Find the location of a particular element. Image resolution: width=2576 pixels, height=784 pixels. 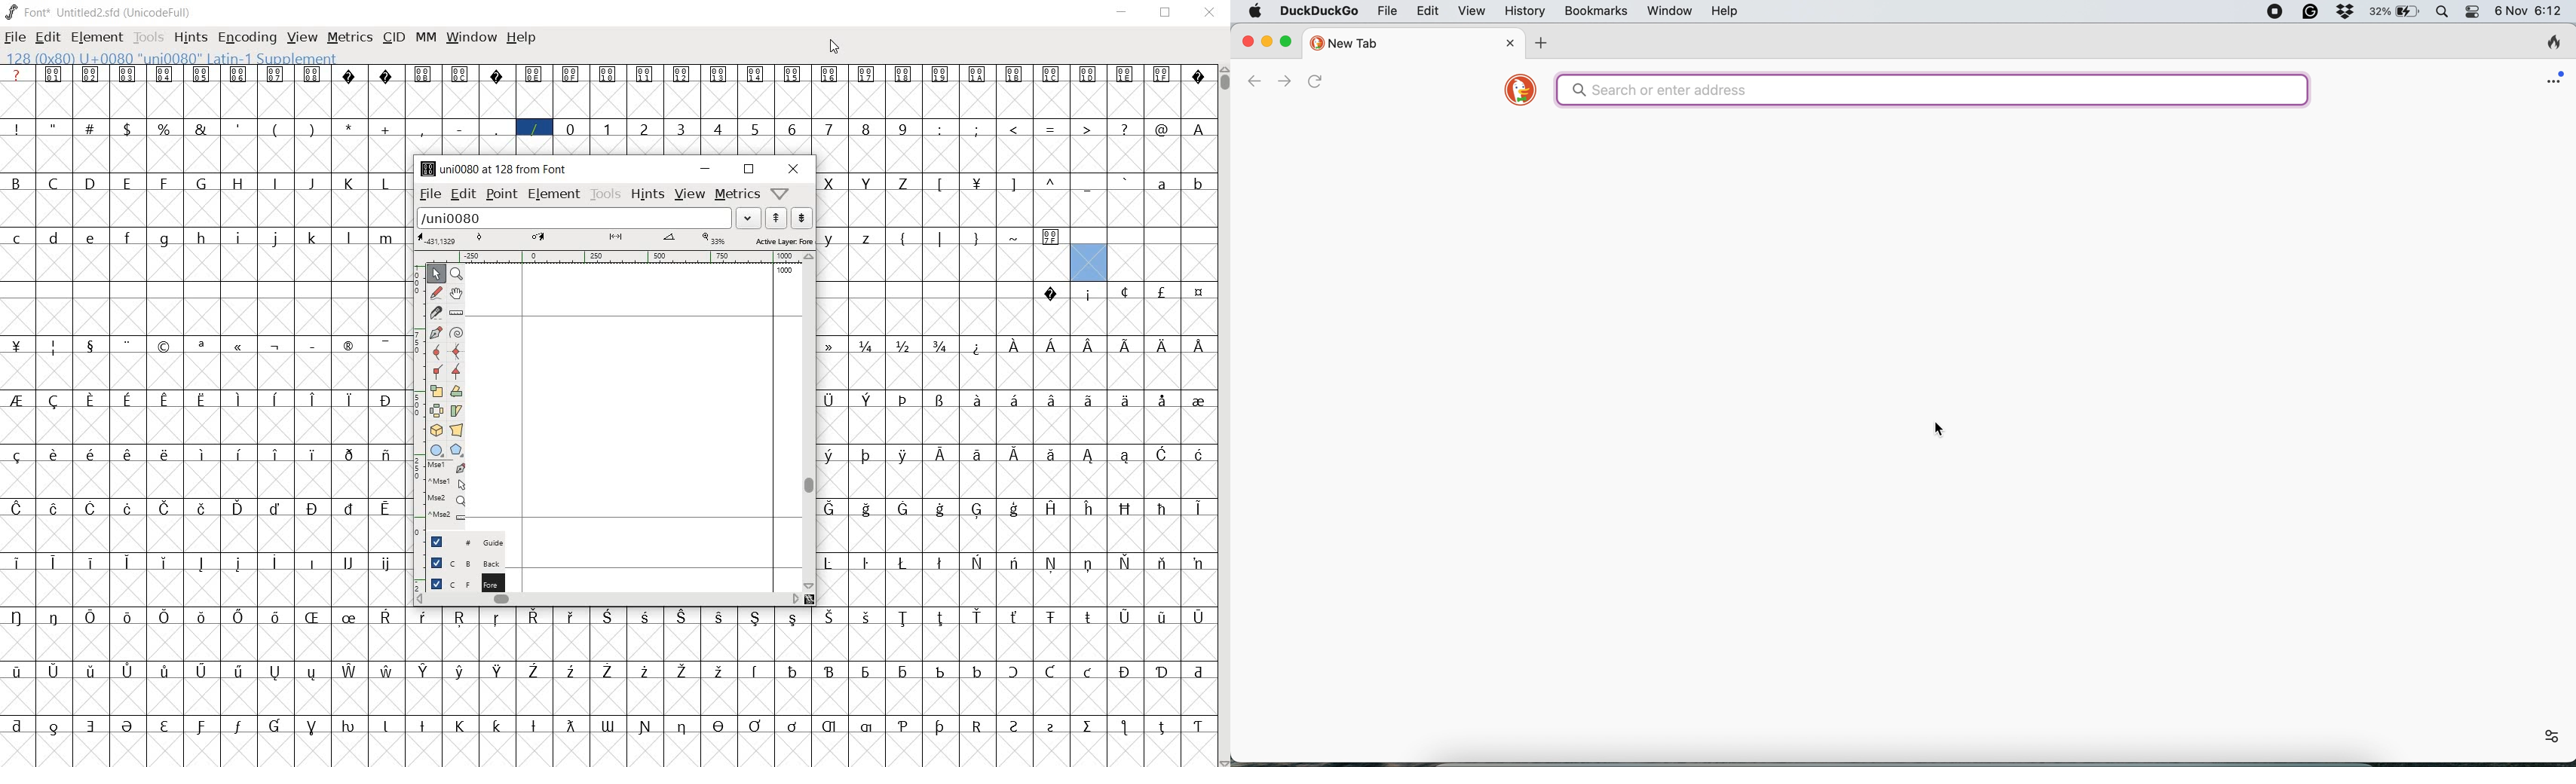

glyph is located at coordinates (127, 183).